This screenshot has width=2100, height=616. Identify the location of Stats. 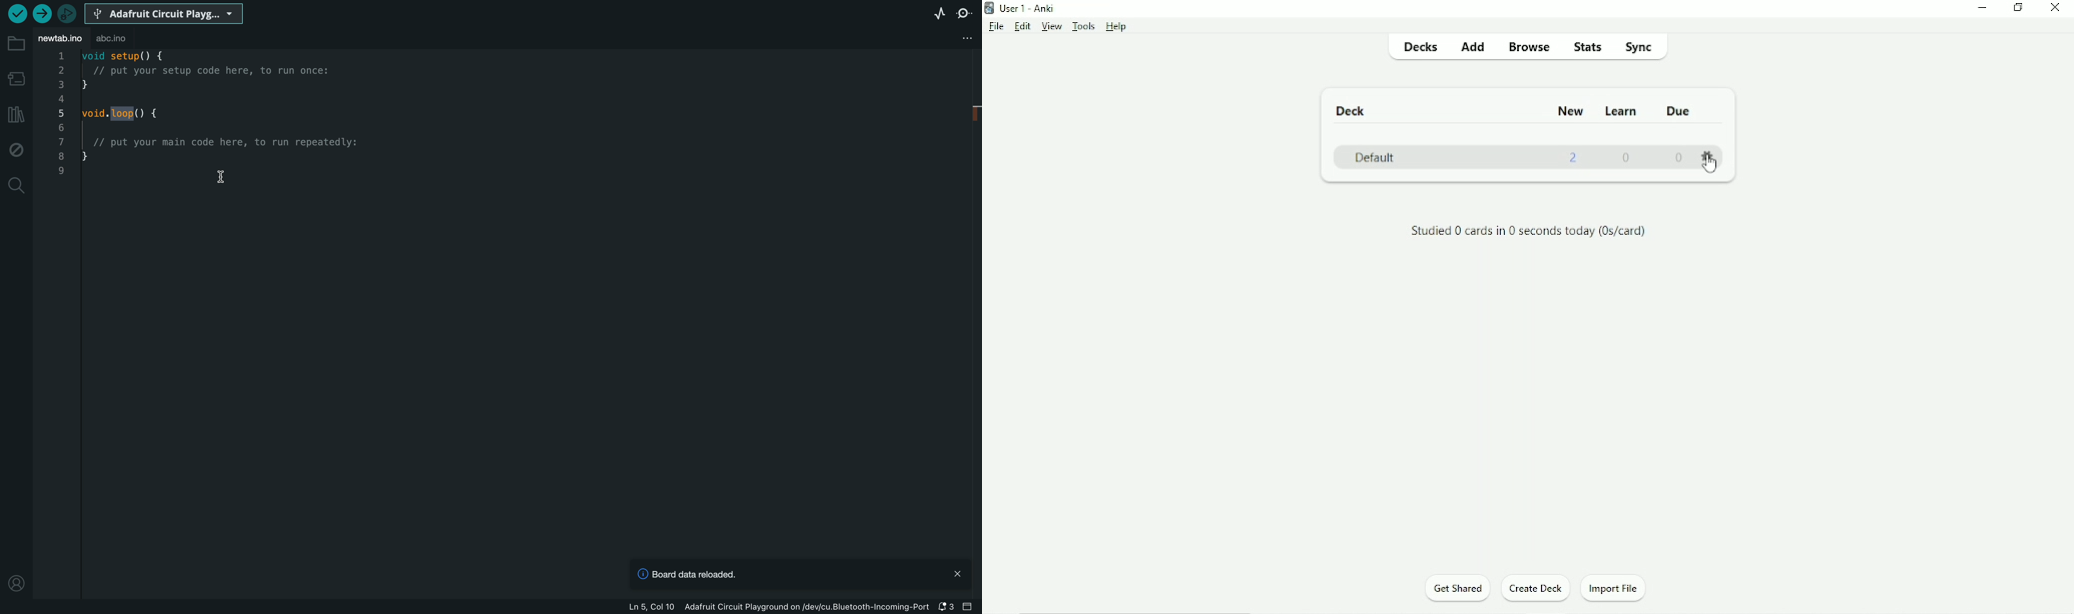
(1589, 48).